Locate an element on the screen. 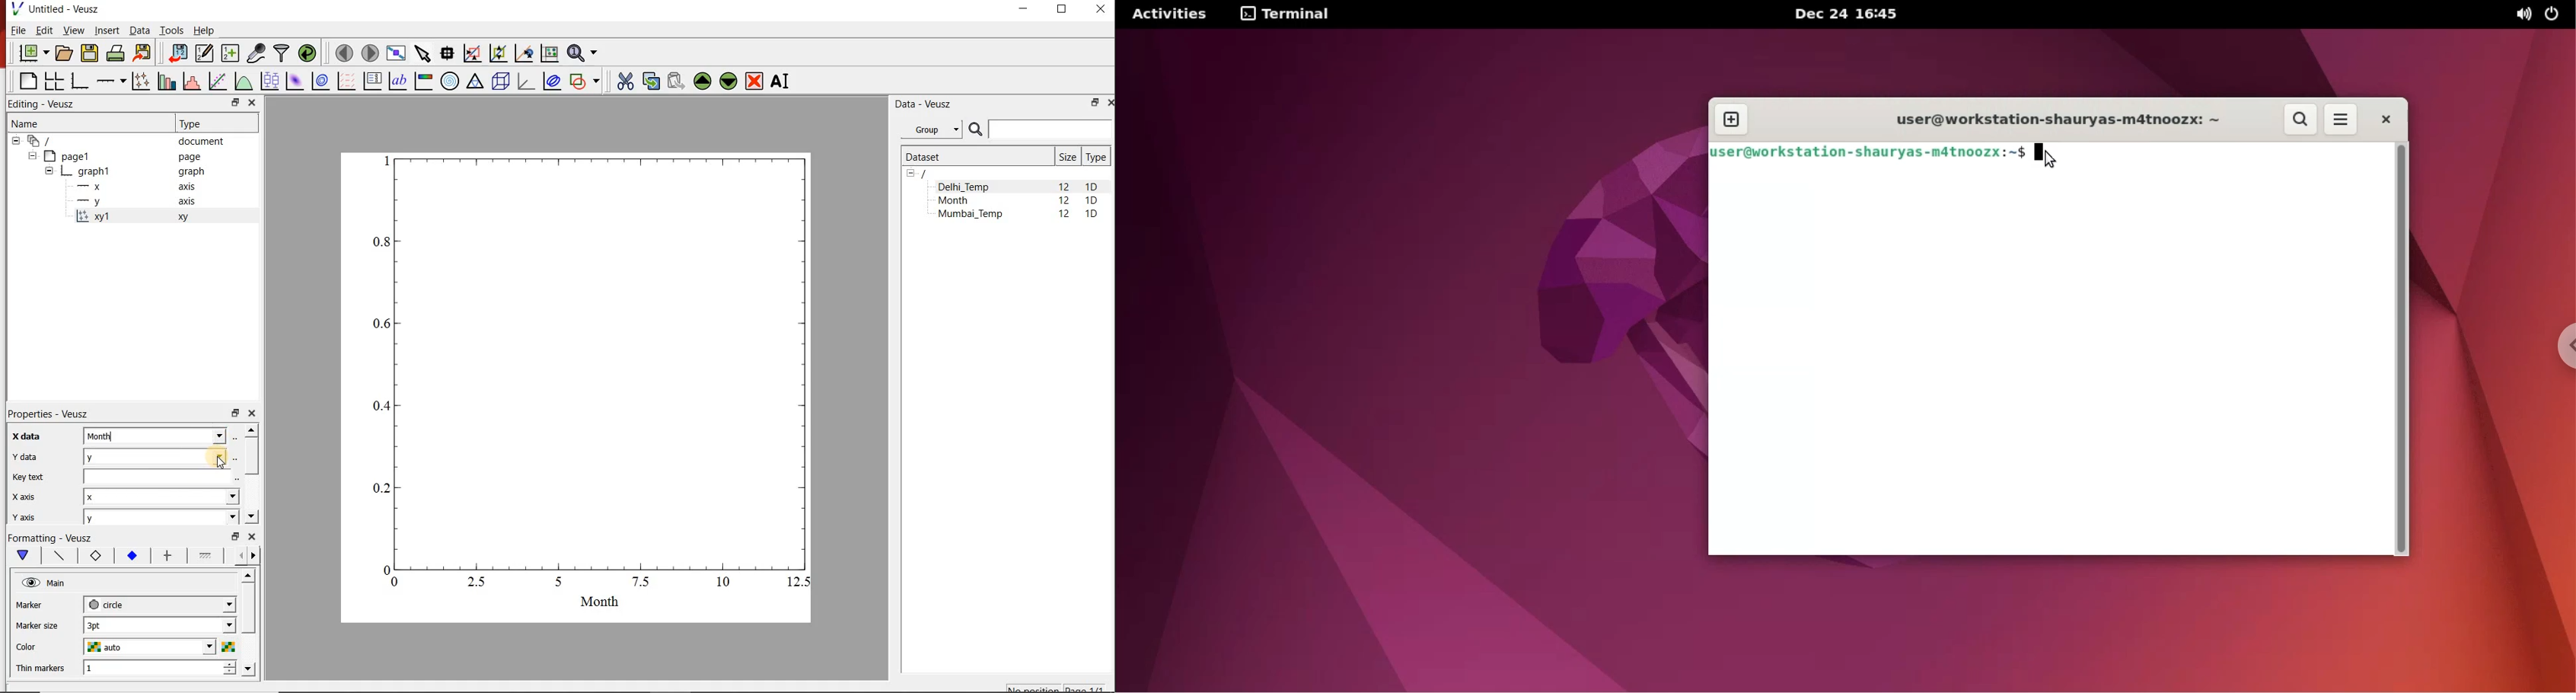  Y data is located at coordinates (23, 456).